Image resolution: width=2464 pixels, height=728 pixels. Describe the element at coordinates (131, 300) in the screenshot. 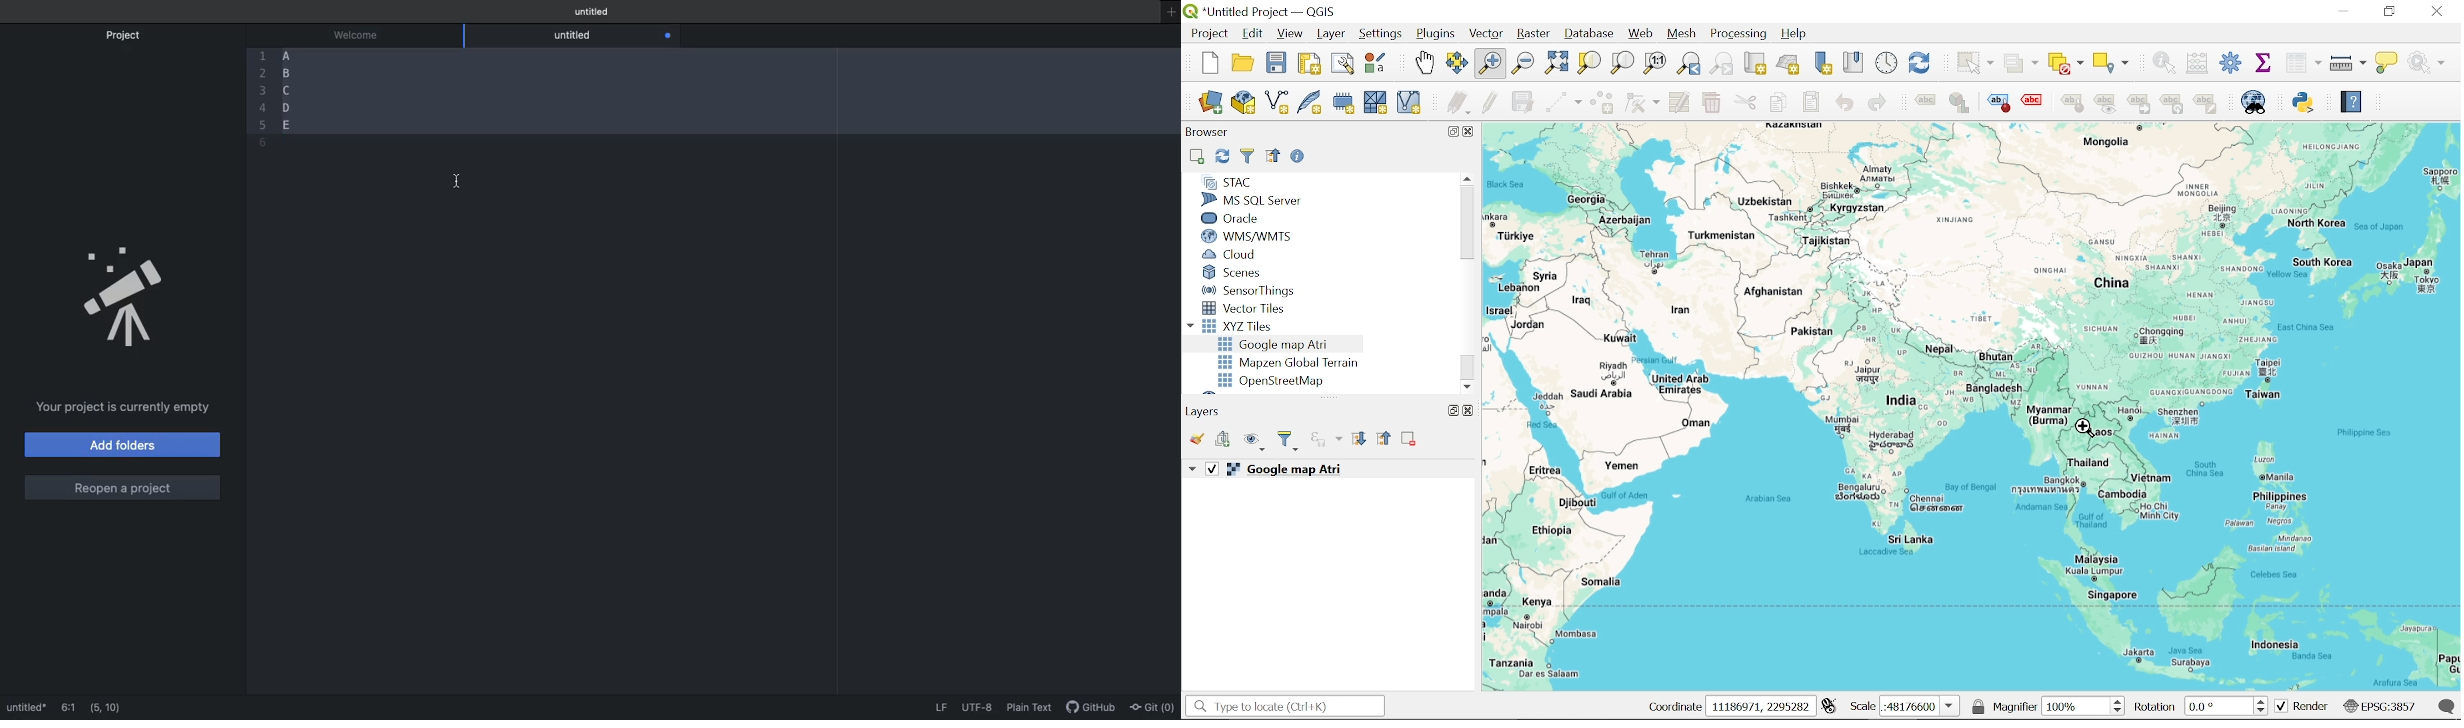

I see `emblem` at that location.